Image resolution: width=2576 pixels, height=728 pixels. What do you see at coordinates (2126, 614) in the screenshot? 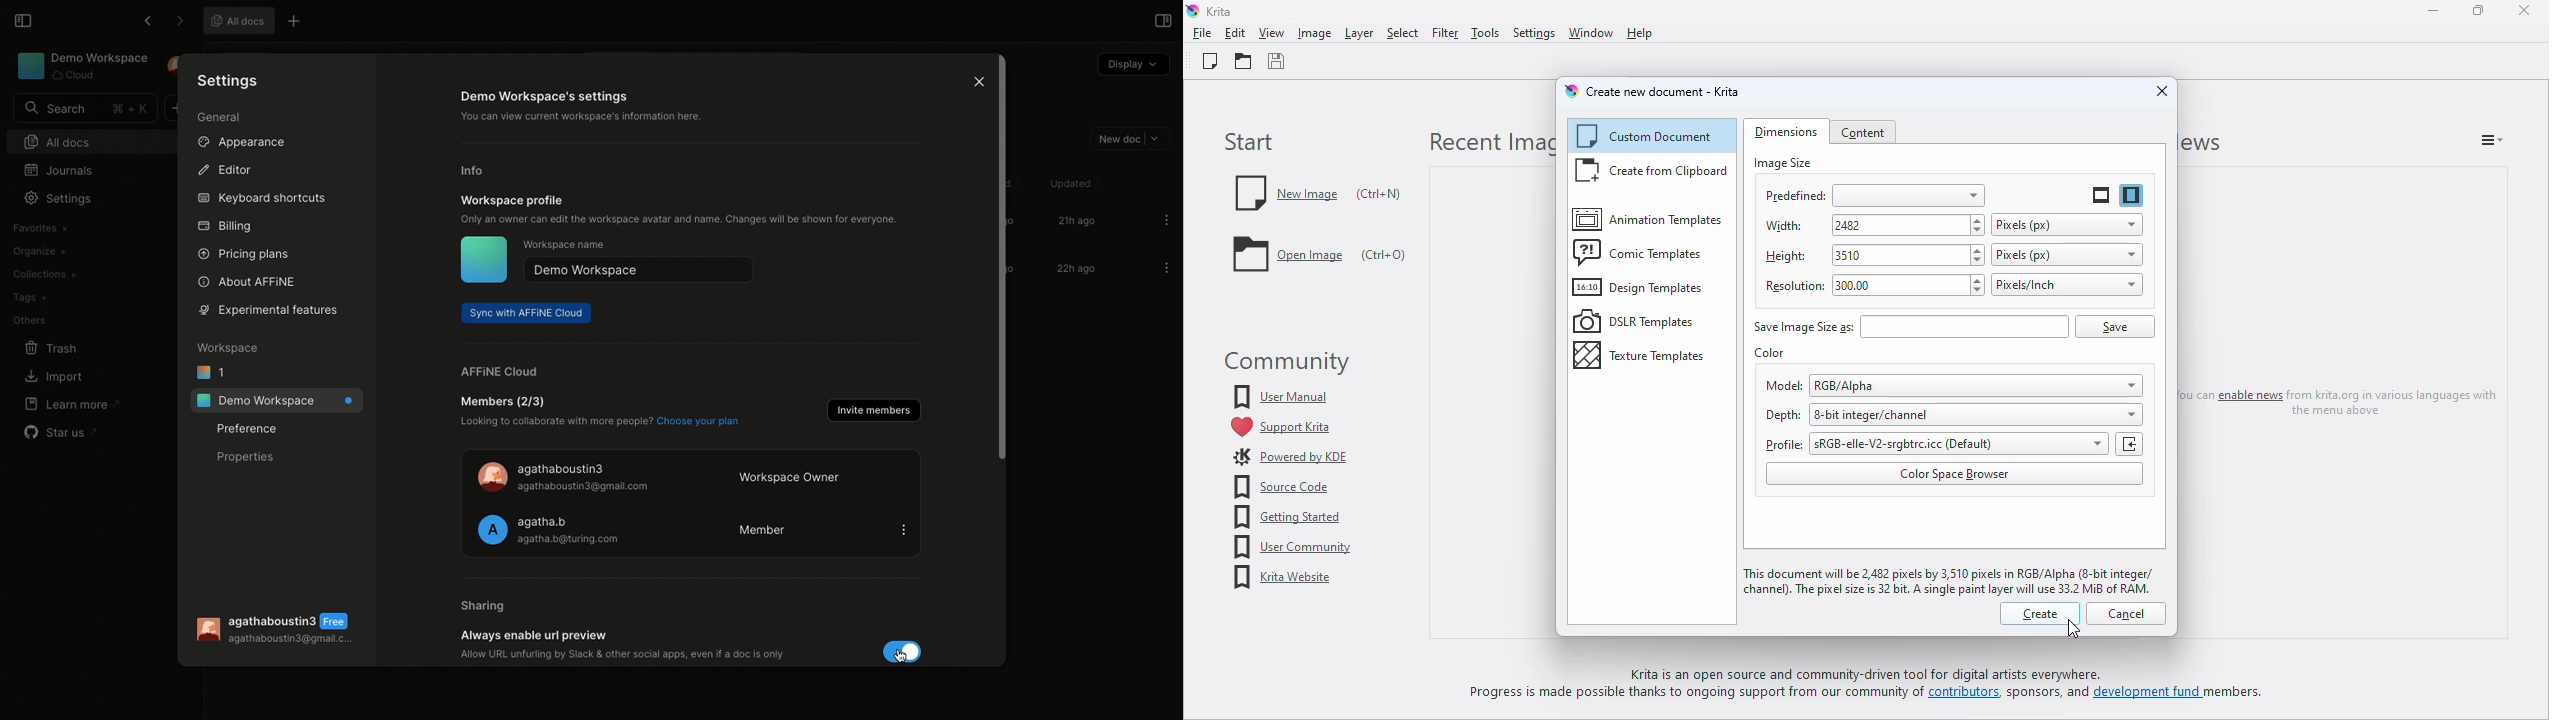
I see `cancel` at bounding box center [2126, 614].